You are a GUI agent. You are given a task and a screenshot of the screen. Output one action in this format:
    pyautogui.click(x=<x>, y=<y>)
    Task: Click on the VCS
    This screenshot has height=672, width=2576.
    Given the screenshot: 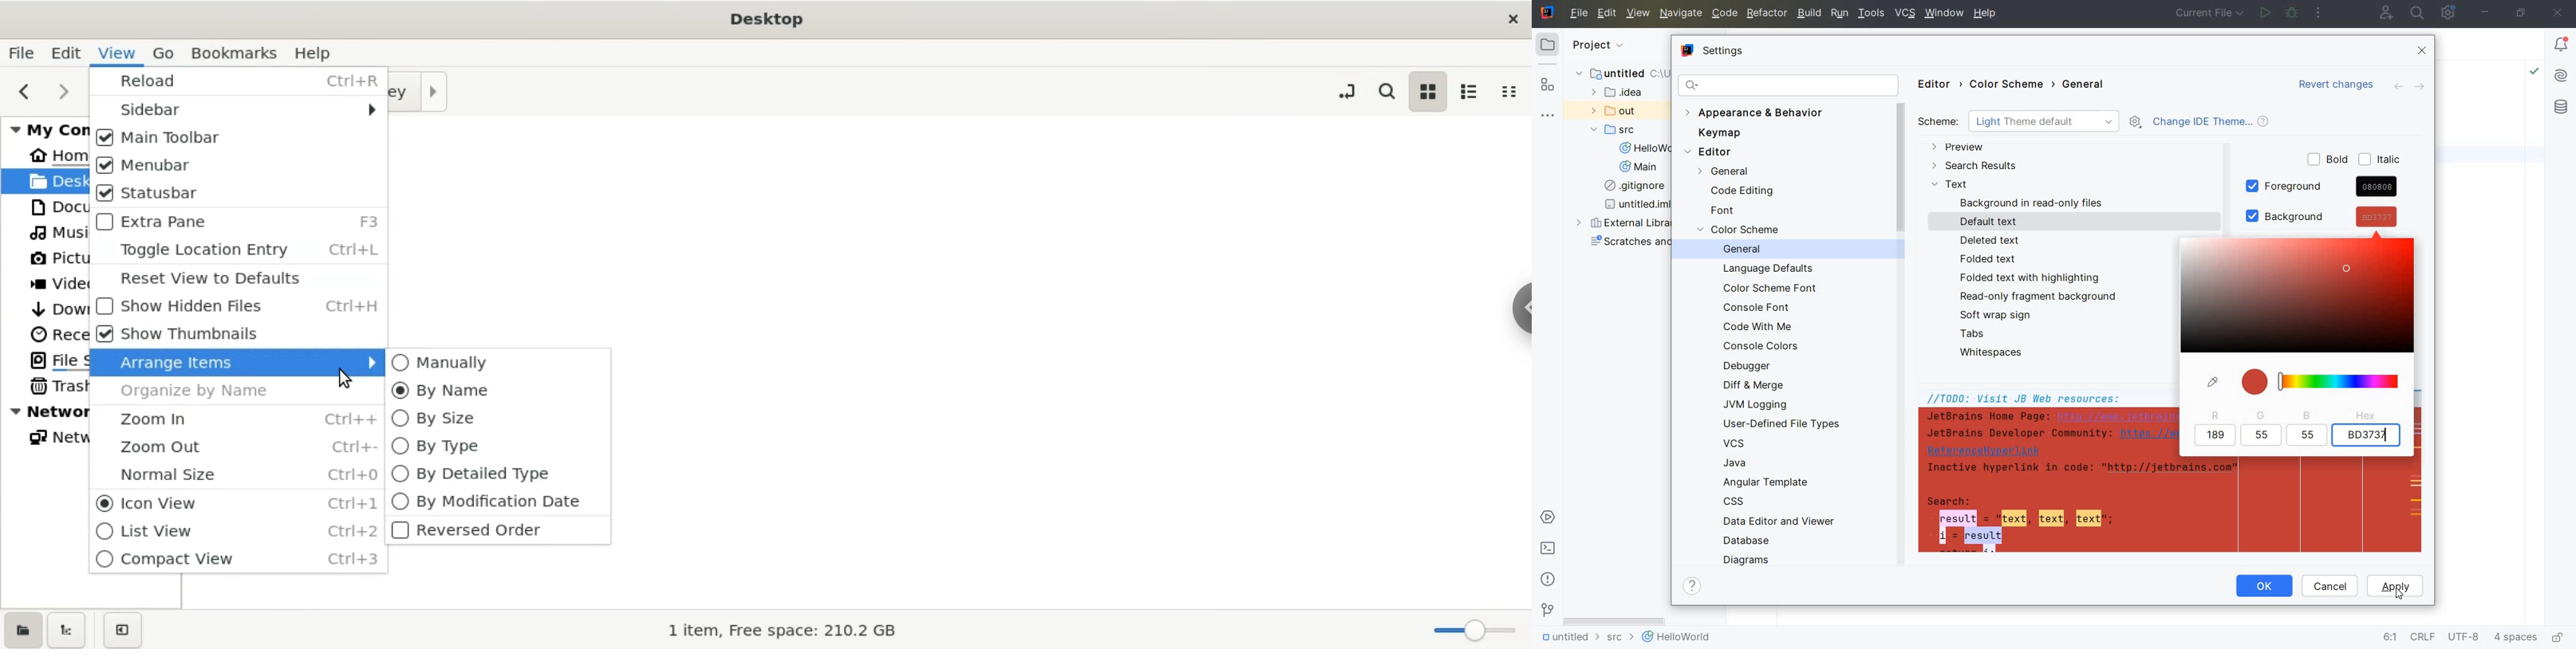 What is the action you would take?
    pyautogui.click(x=1906, y=14)
    